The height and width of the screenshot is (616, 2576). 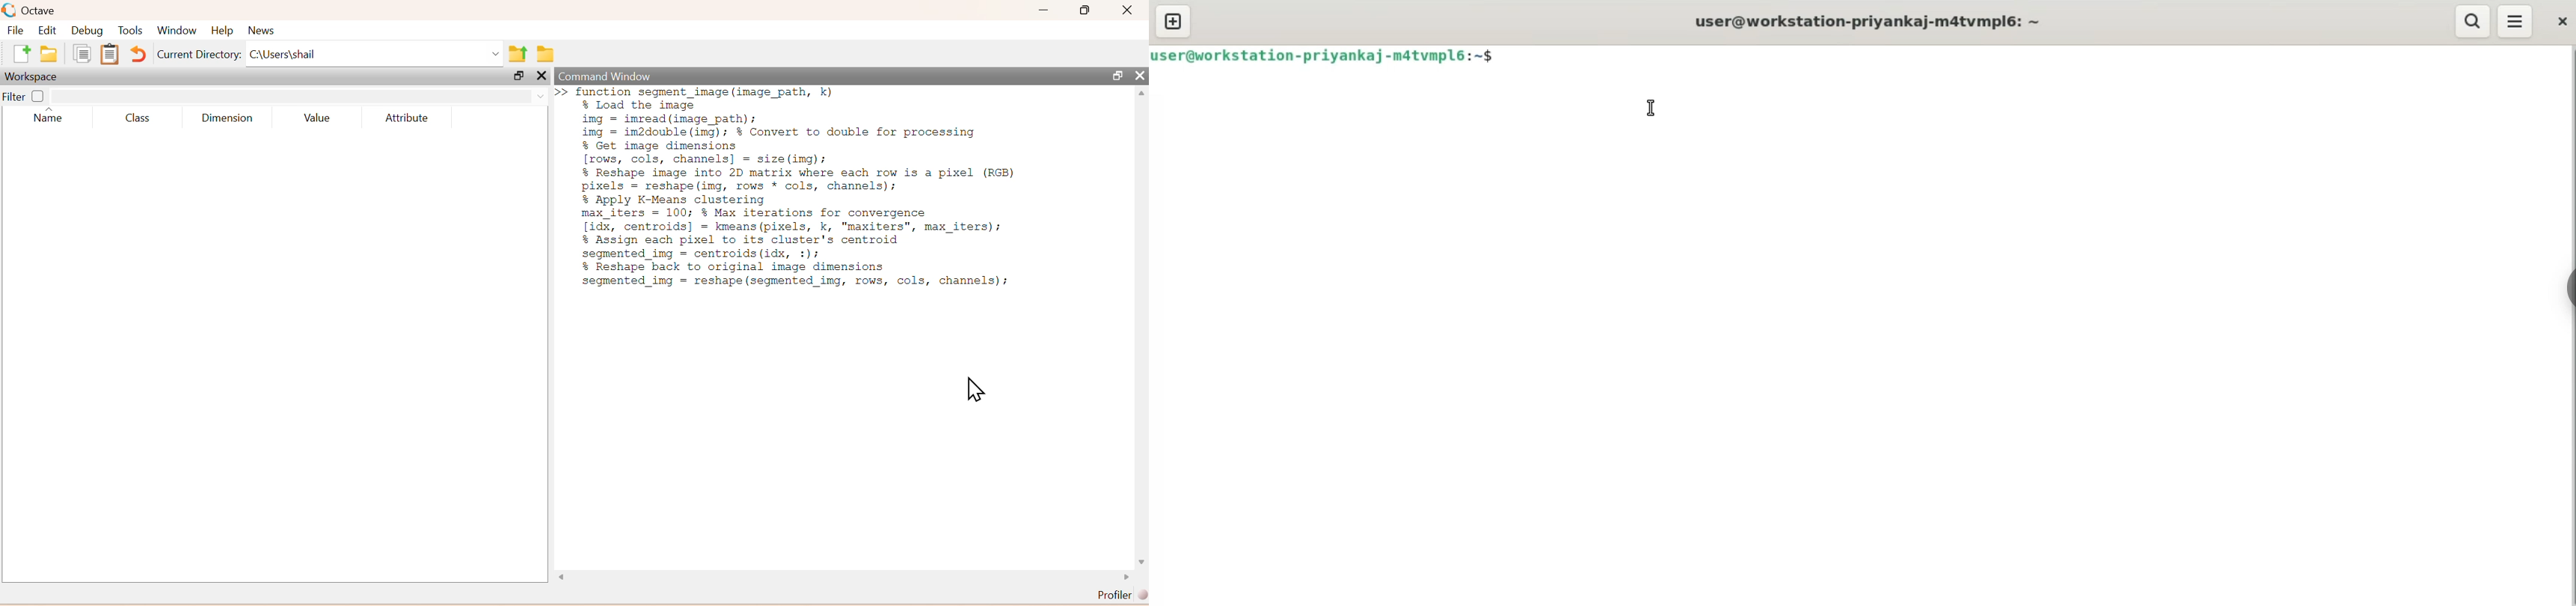 What do you see at coordinates (131, 32) in the screenshot?
I see `Tools` at bounding box center [131, 32].